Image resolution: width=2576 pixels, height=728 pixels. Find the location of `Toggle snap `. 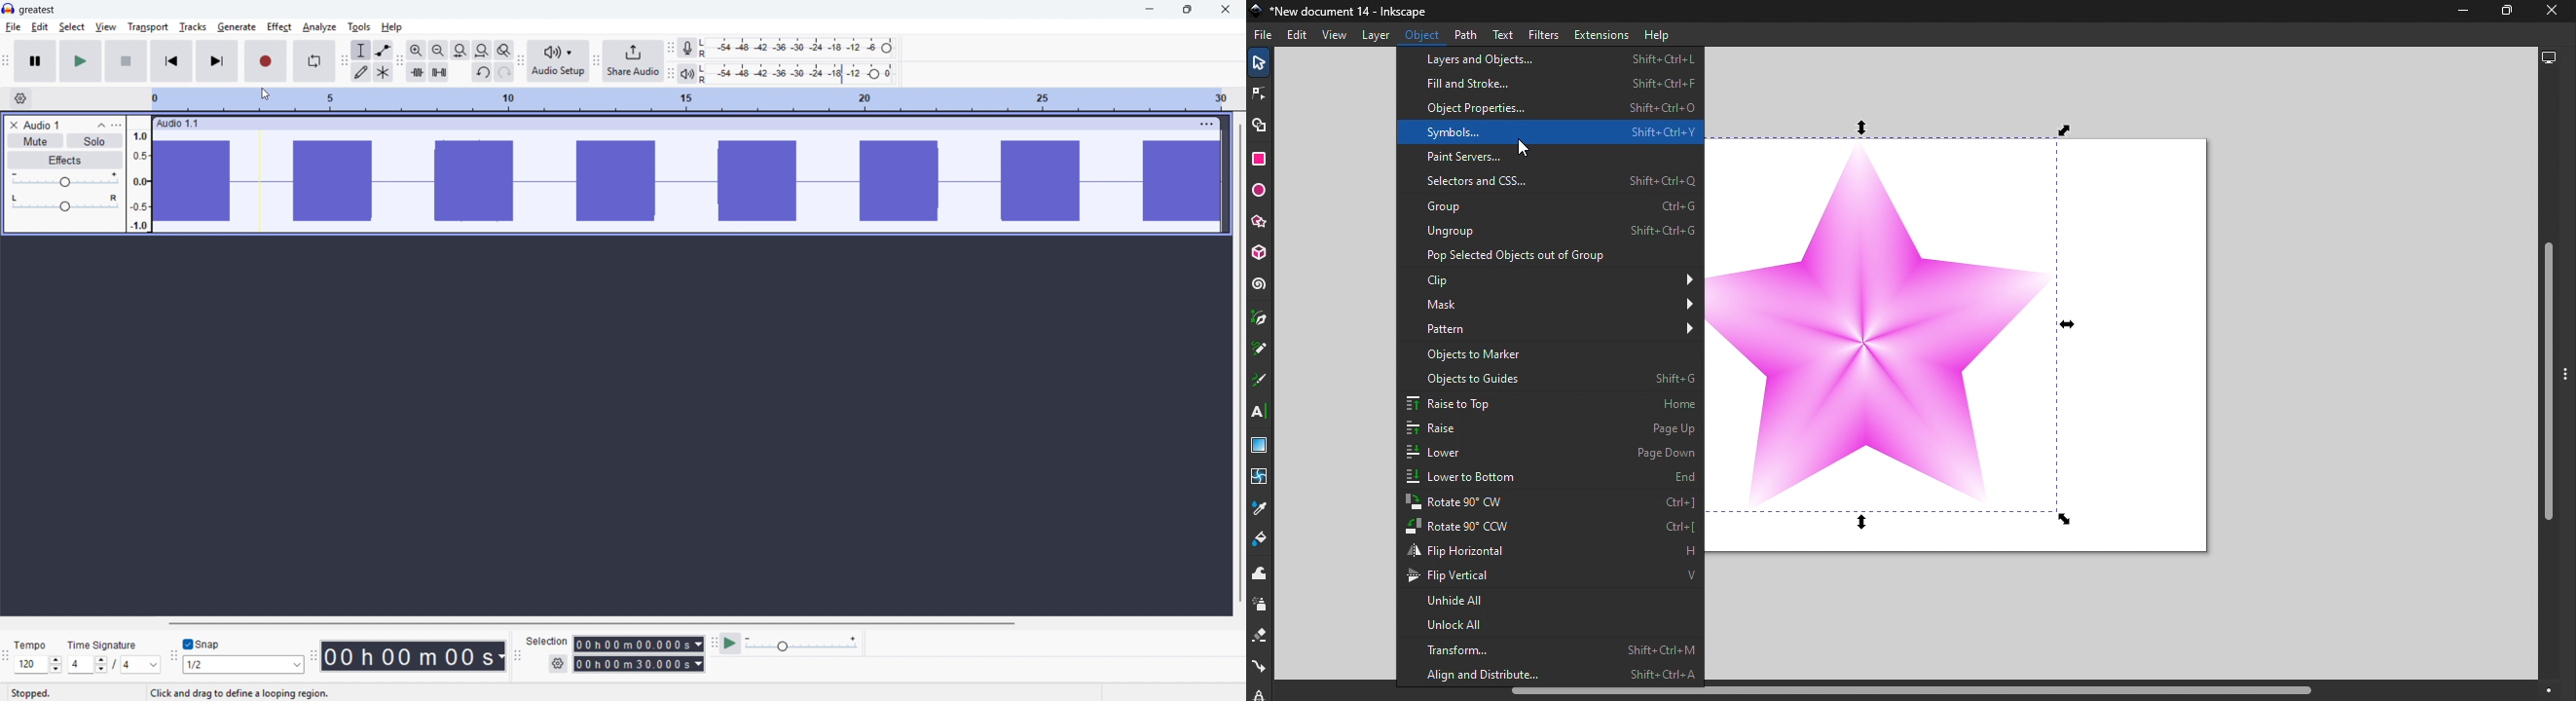

Toggle snap  is located at coordinates (201, 644).